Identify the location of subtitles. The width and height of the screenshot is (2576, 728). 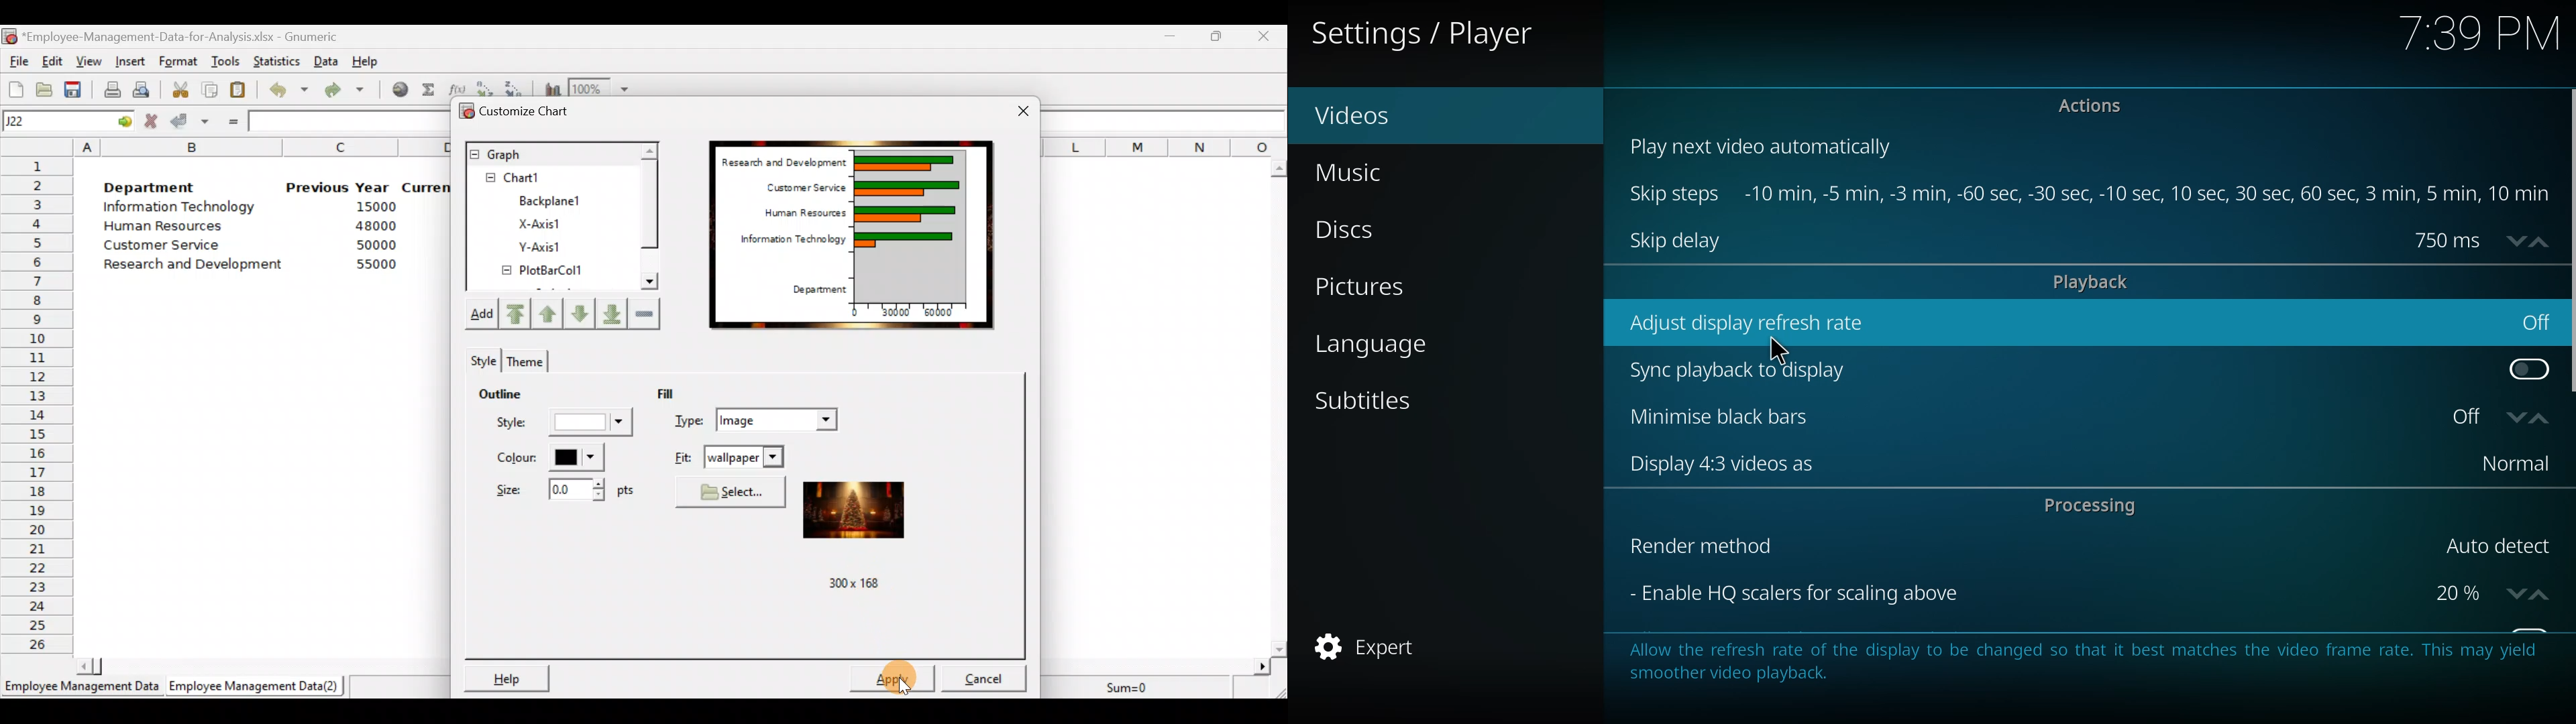
(1368, 401).